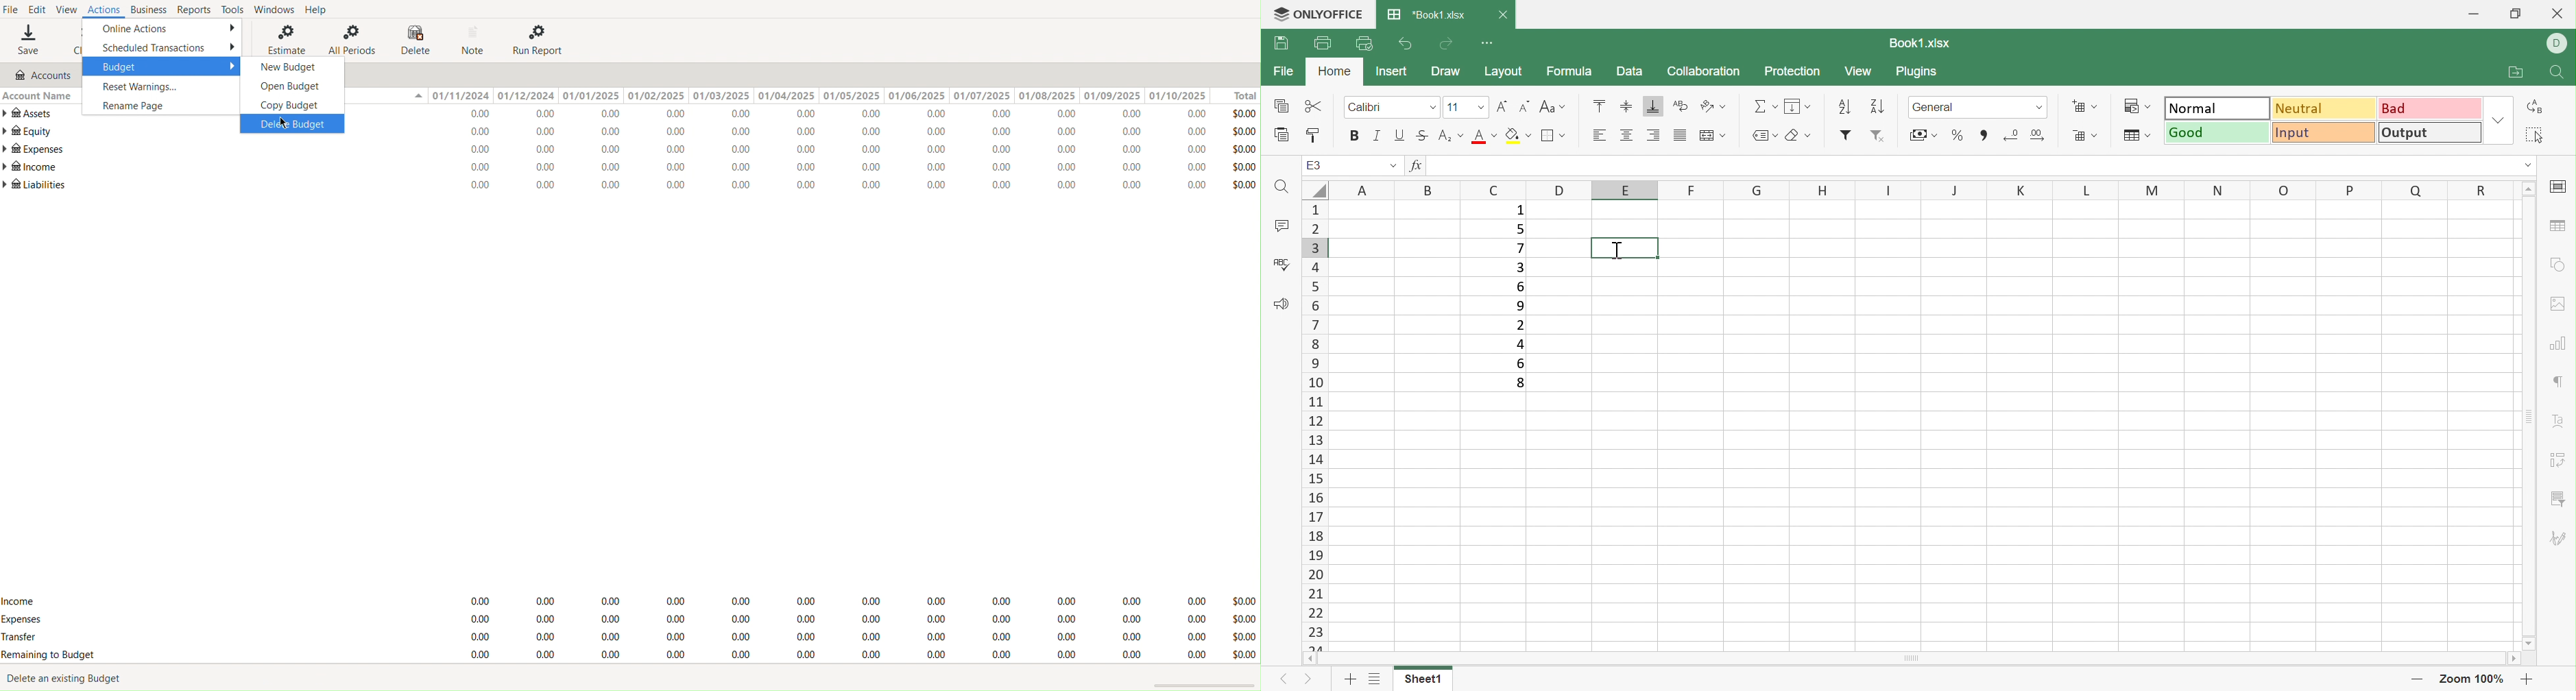  Describe the element at coordinates (2217, 108) in the screenshot. I see `Normal` at that location.